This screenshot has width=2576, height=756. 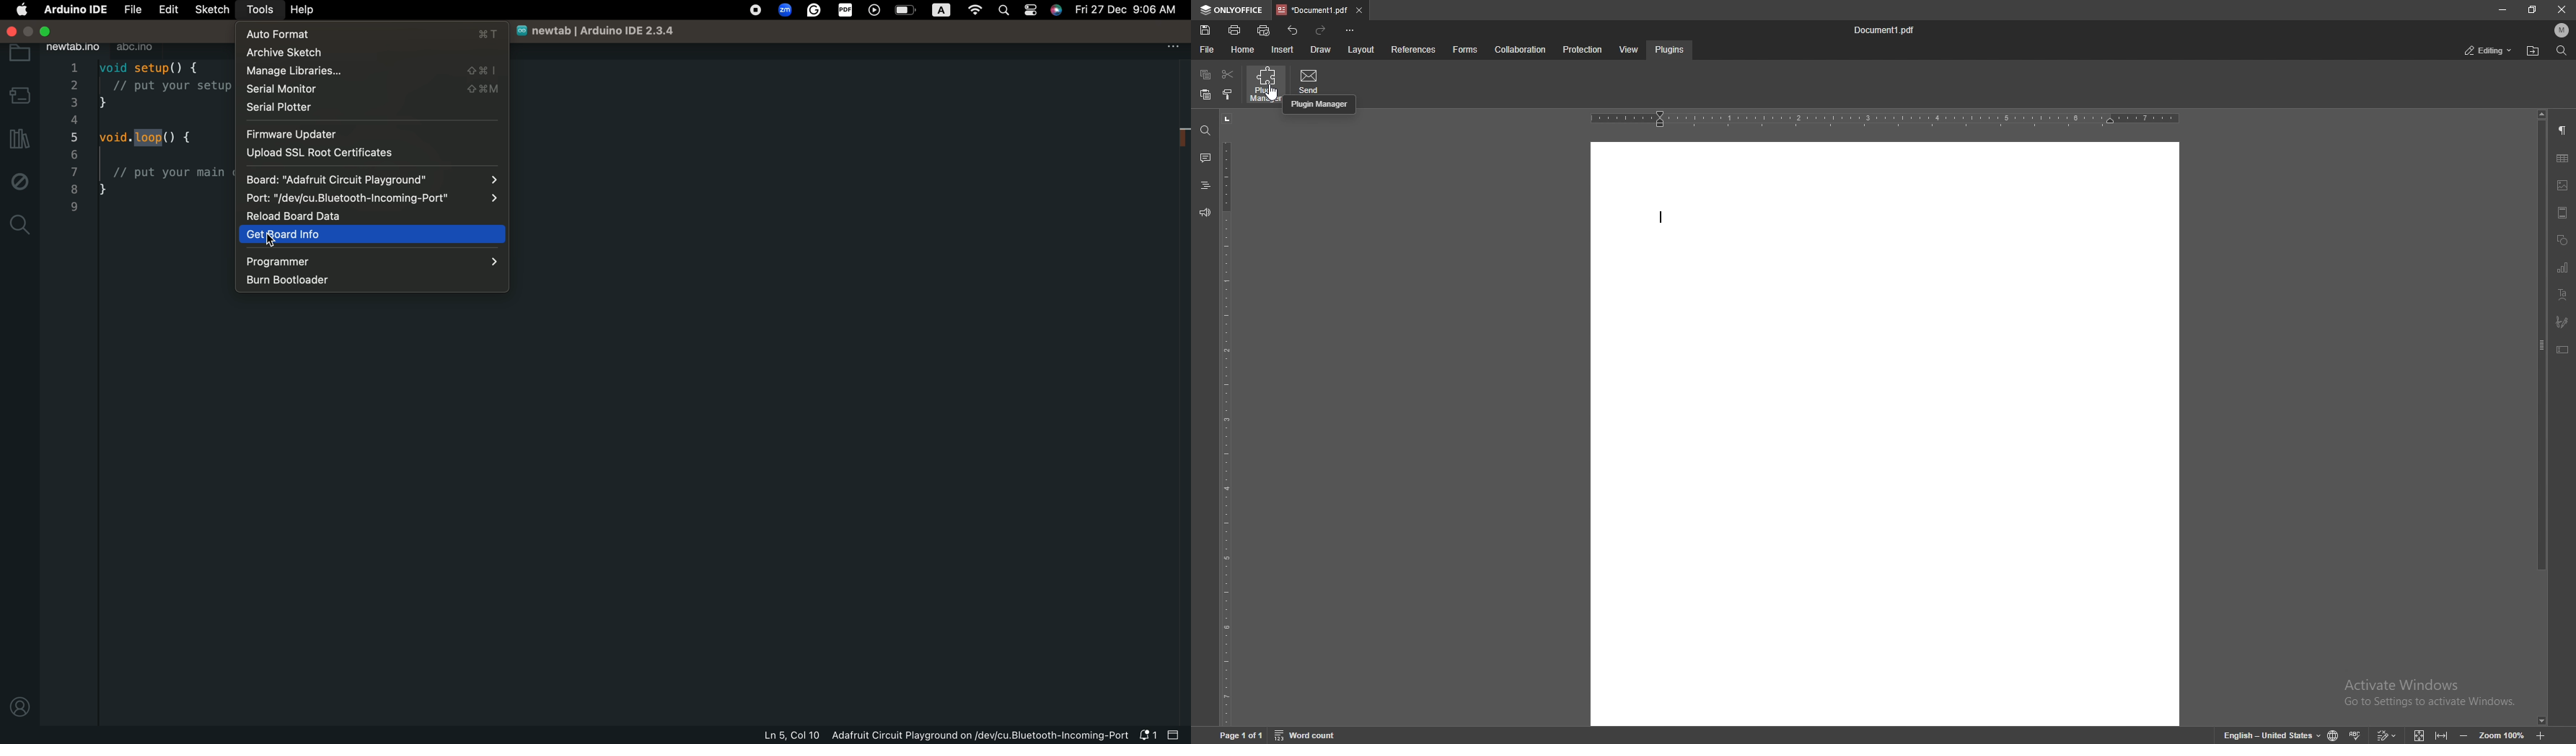 I want to click on send, so click(x=1311, y=79).